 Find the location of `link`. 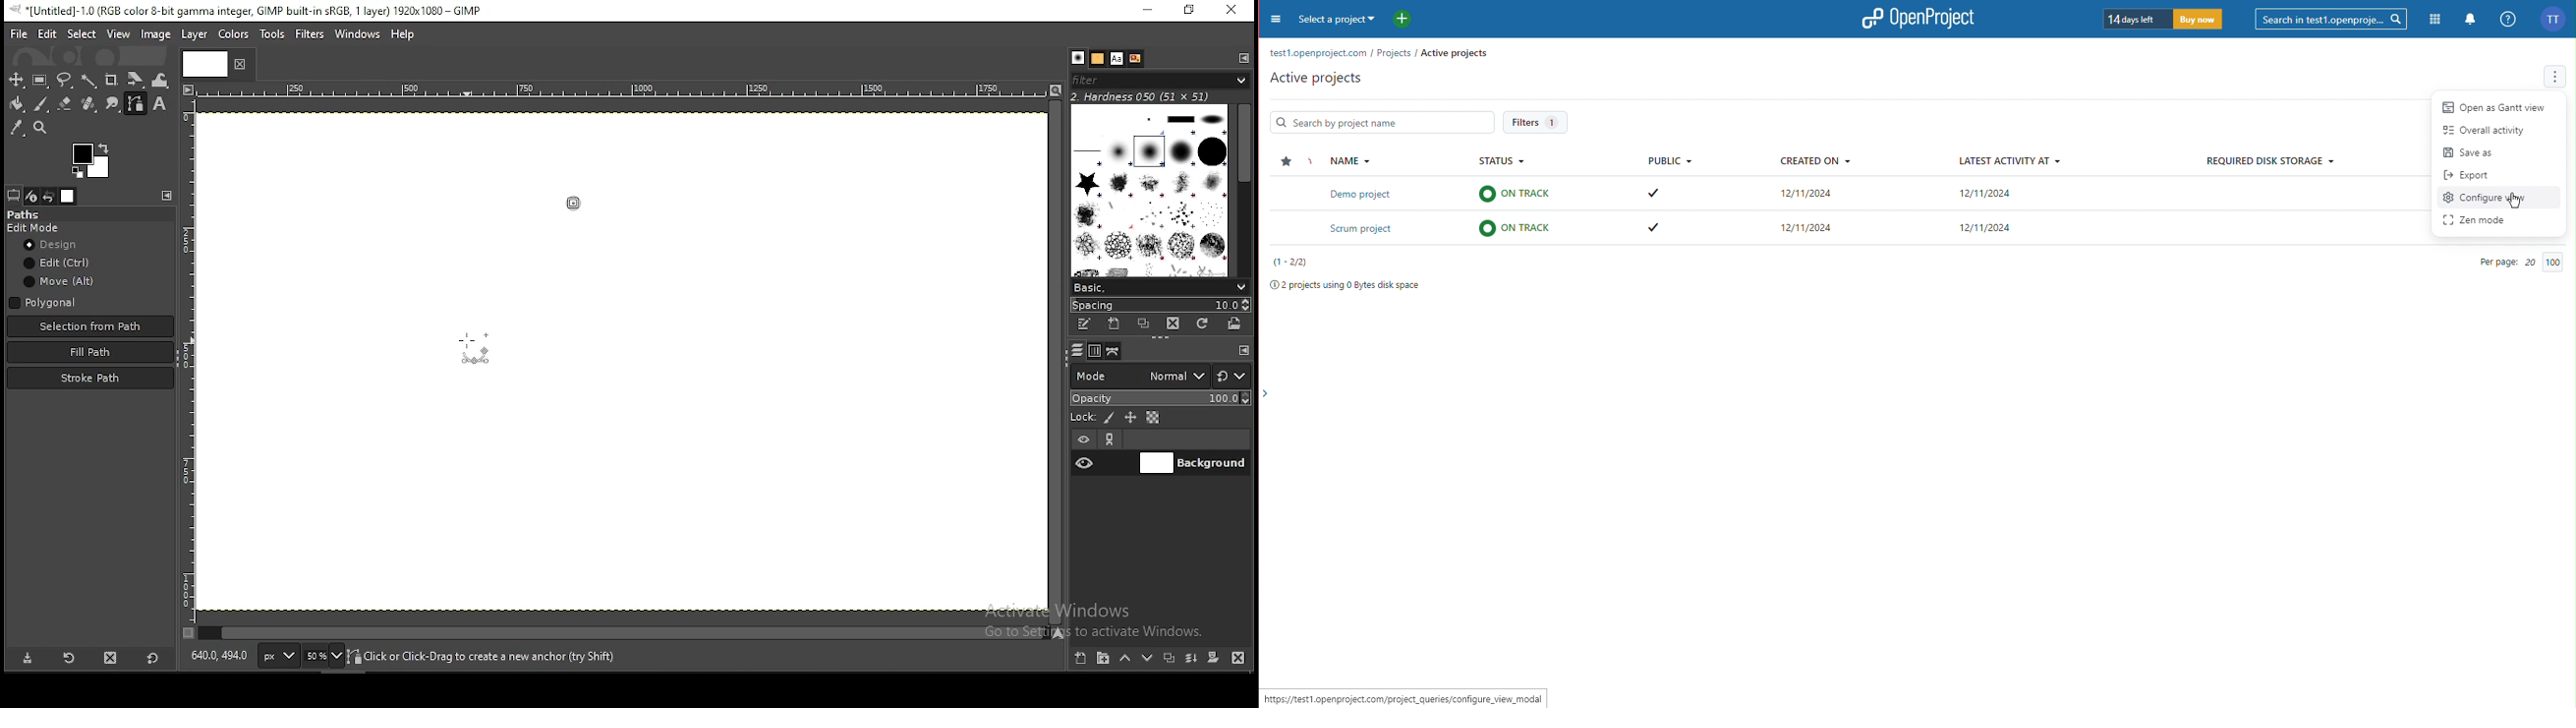

link is located at coordinates (1112, 440).